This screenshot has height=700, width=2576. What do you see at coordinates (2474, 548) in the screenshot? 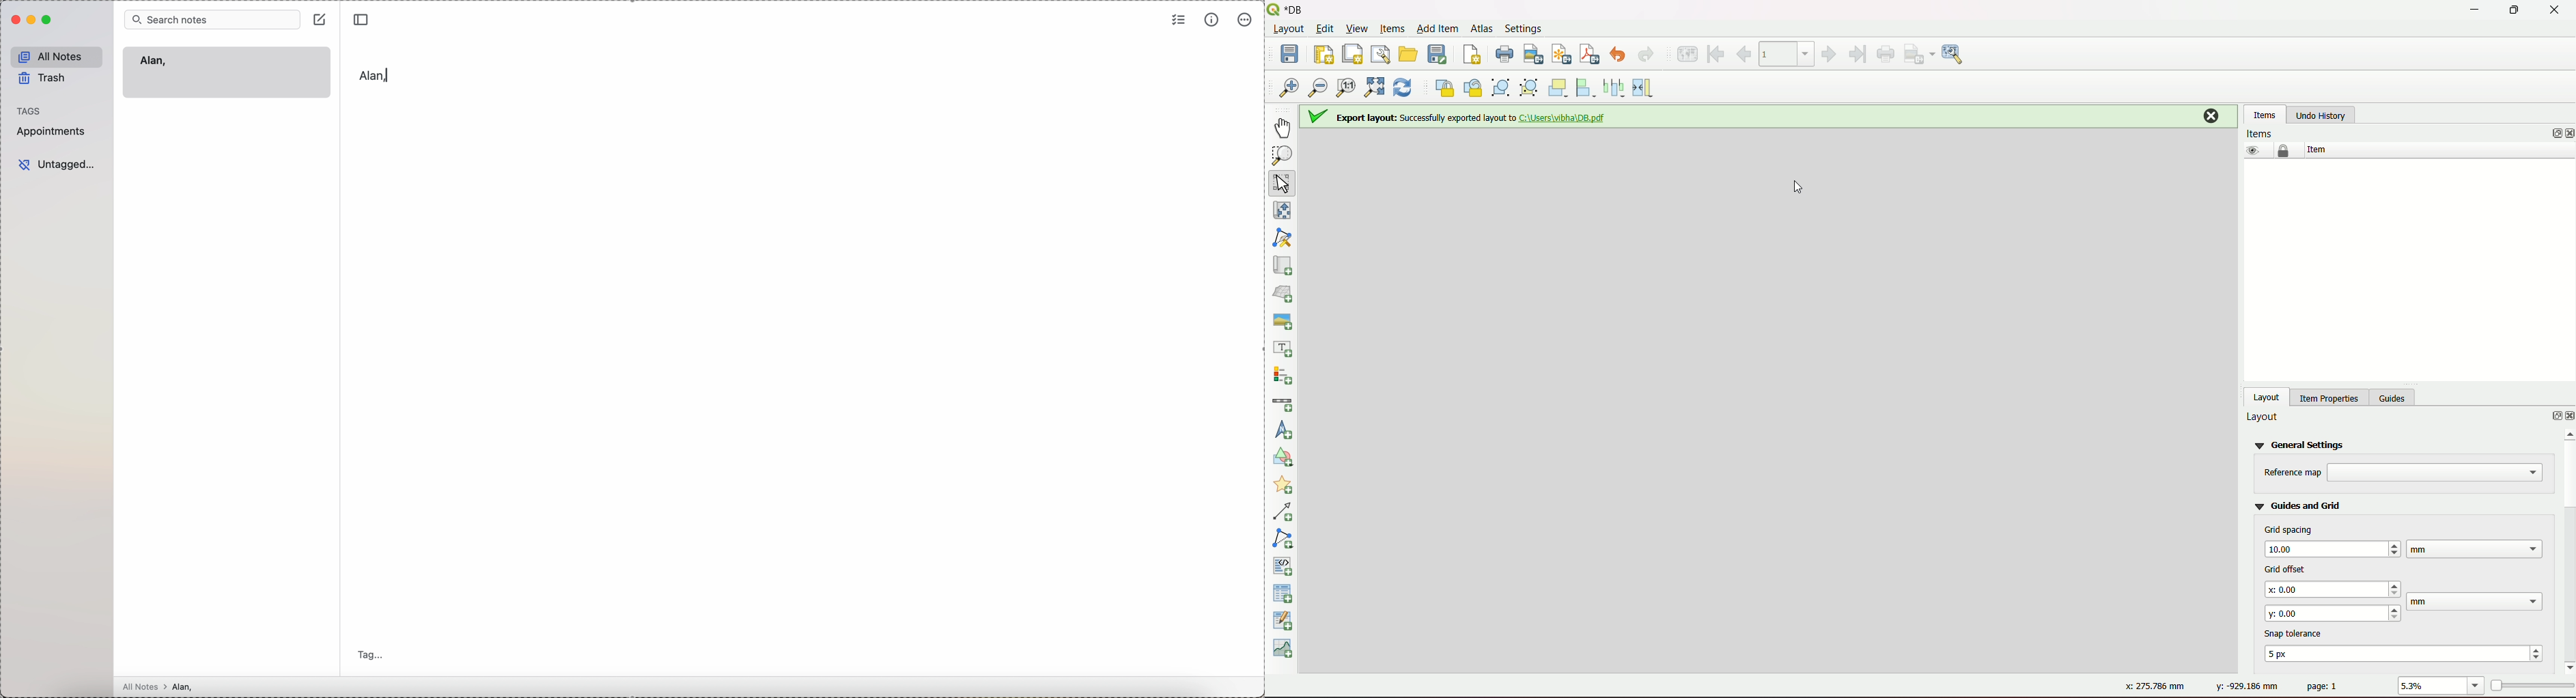
I see `text box` at bounding box center [2474, 548].